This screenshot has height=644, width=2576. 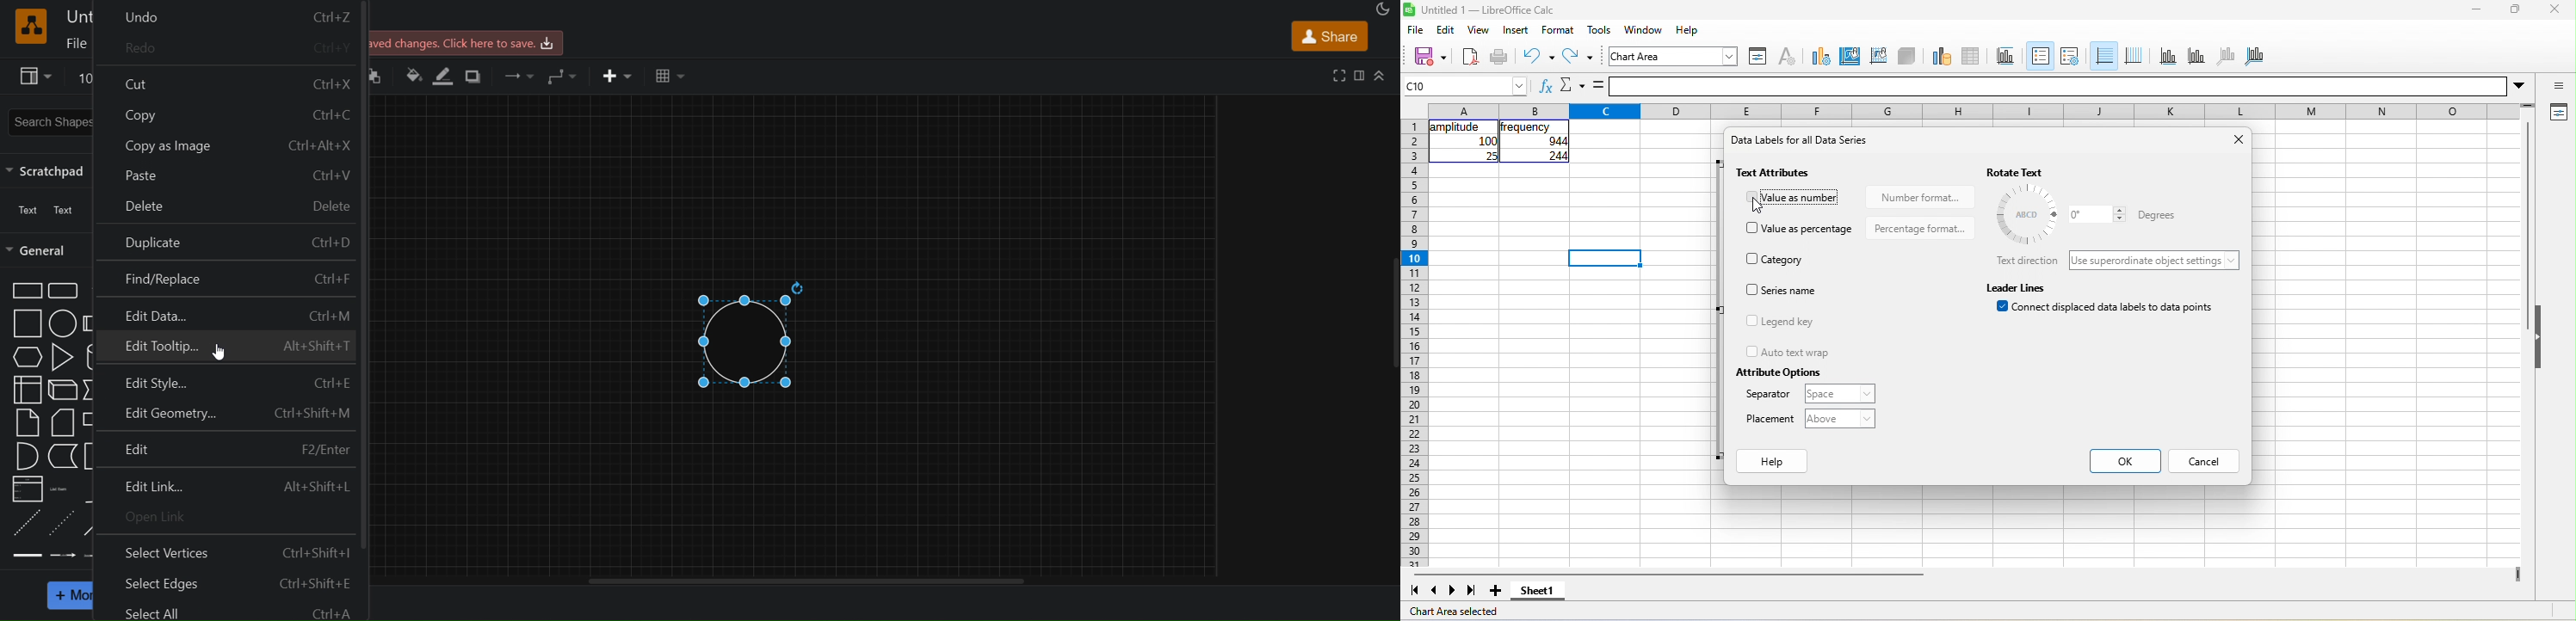 What do you see at coordinates (230, 552) in the screenshot?
I see `select vertices` at bounding box center [230, 552].